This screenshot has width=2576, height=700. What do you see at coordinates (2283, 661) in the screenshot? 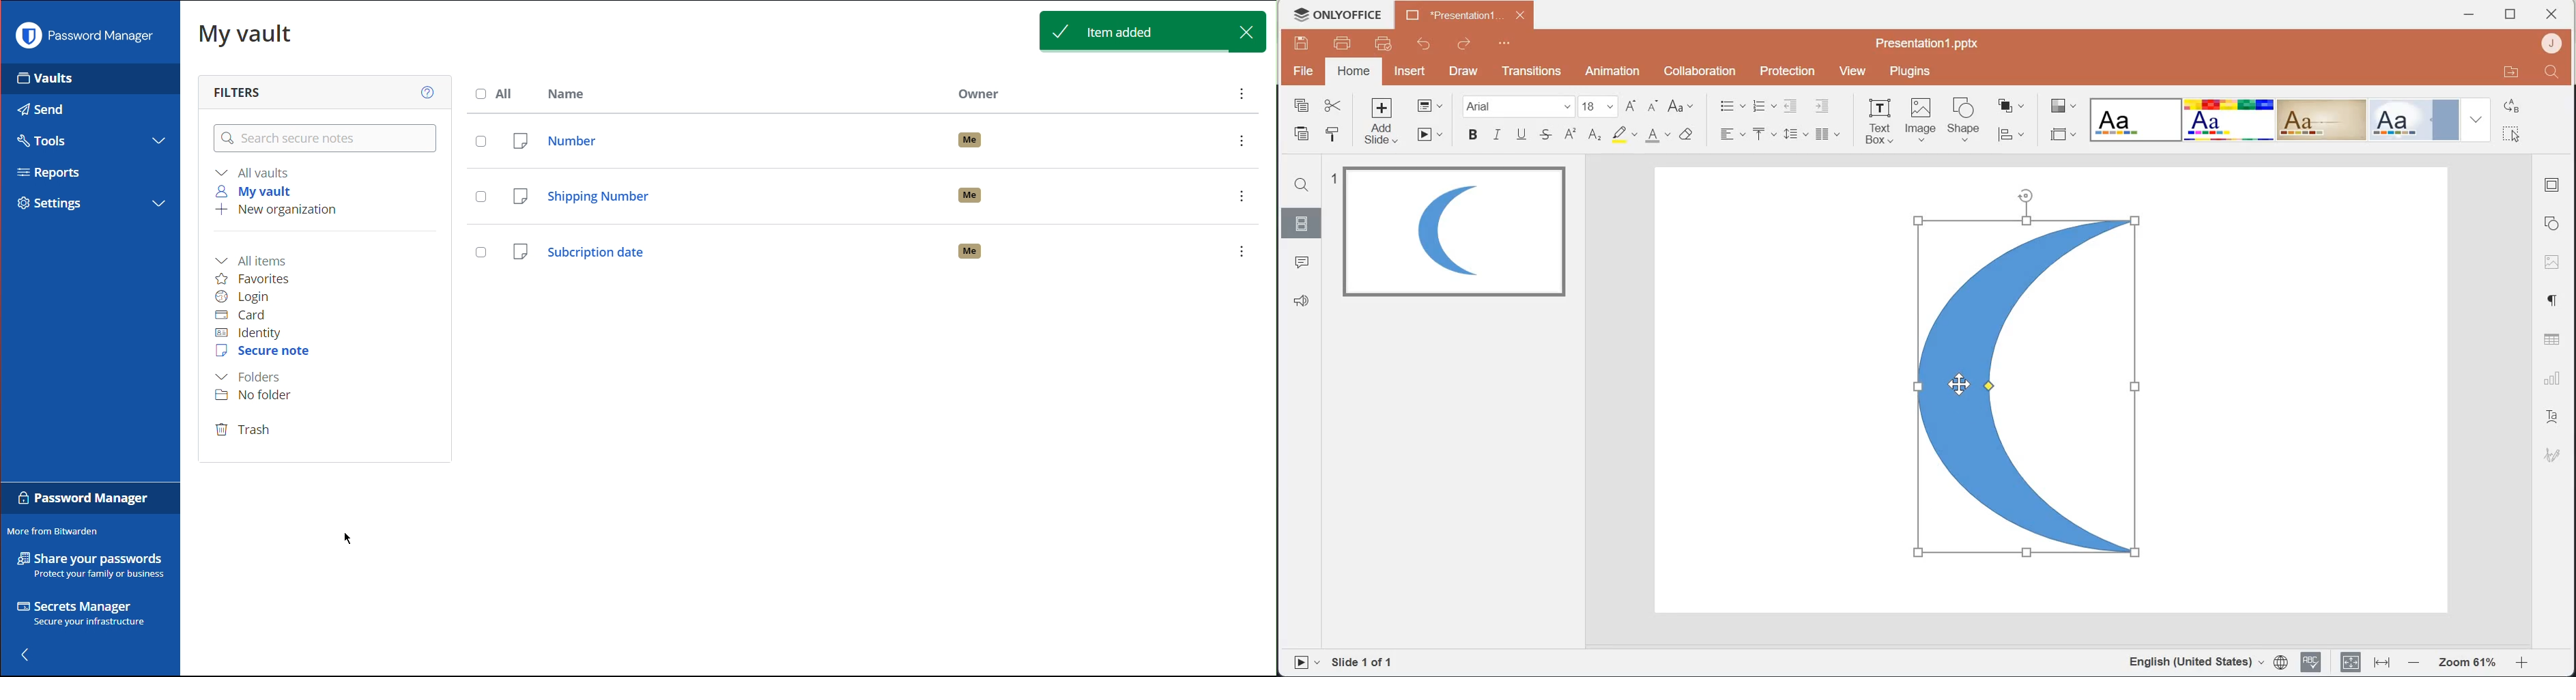
I see `Set document language` at bounding box center [2283, 661].